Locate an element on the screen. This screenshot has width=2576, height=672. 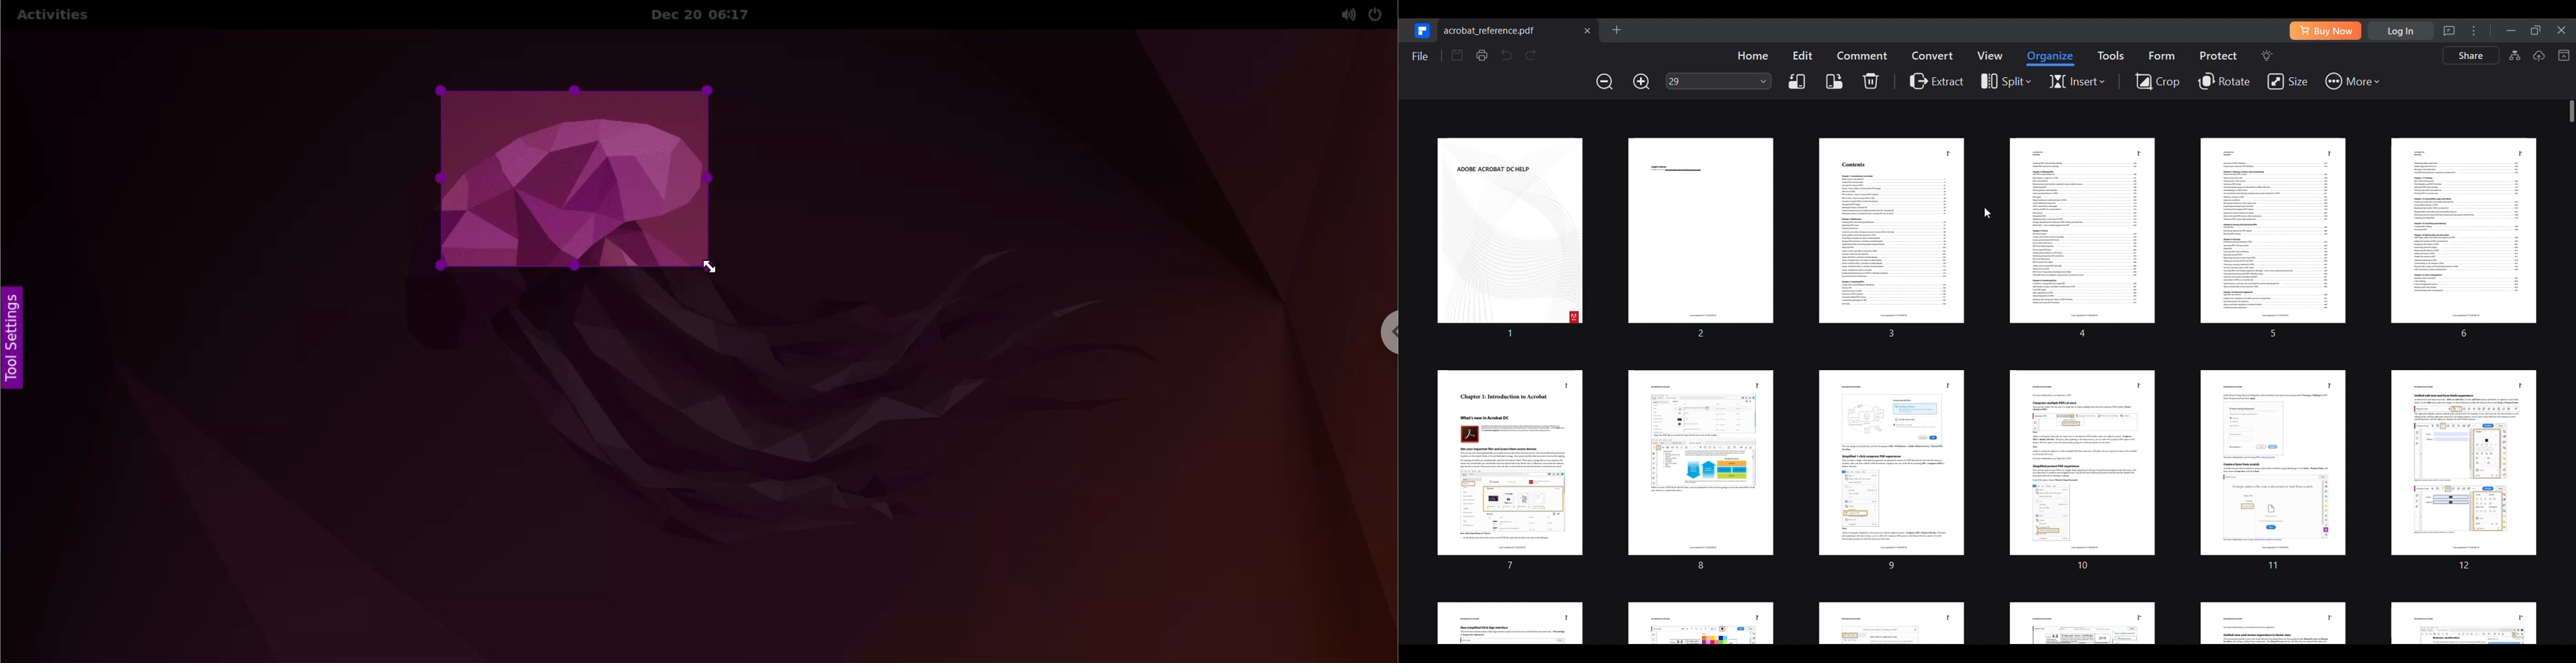
Tools is located at coordinates (2111, 55).